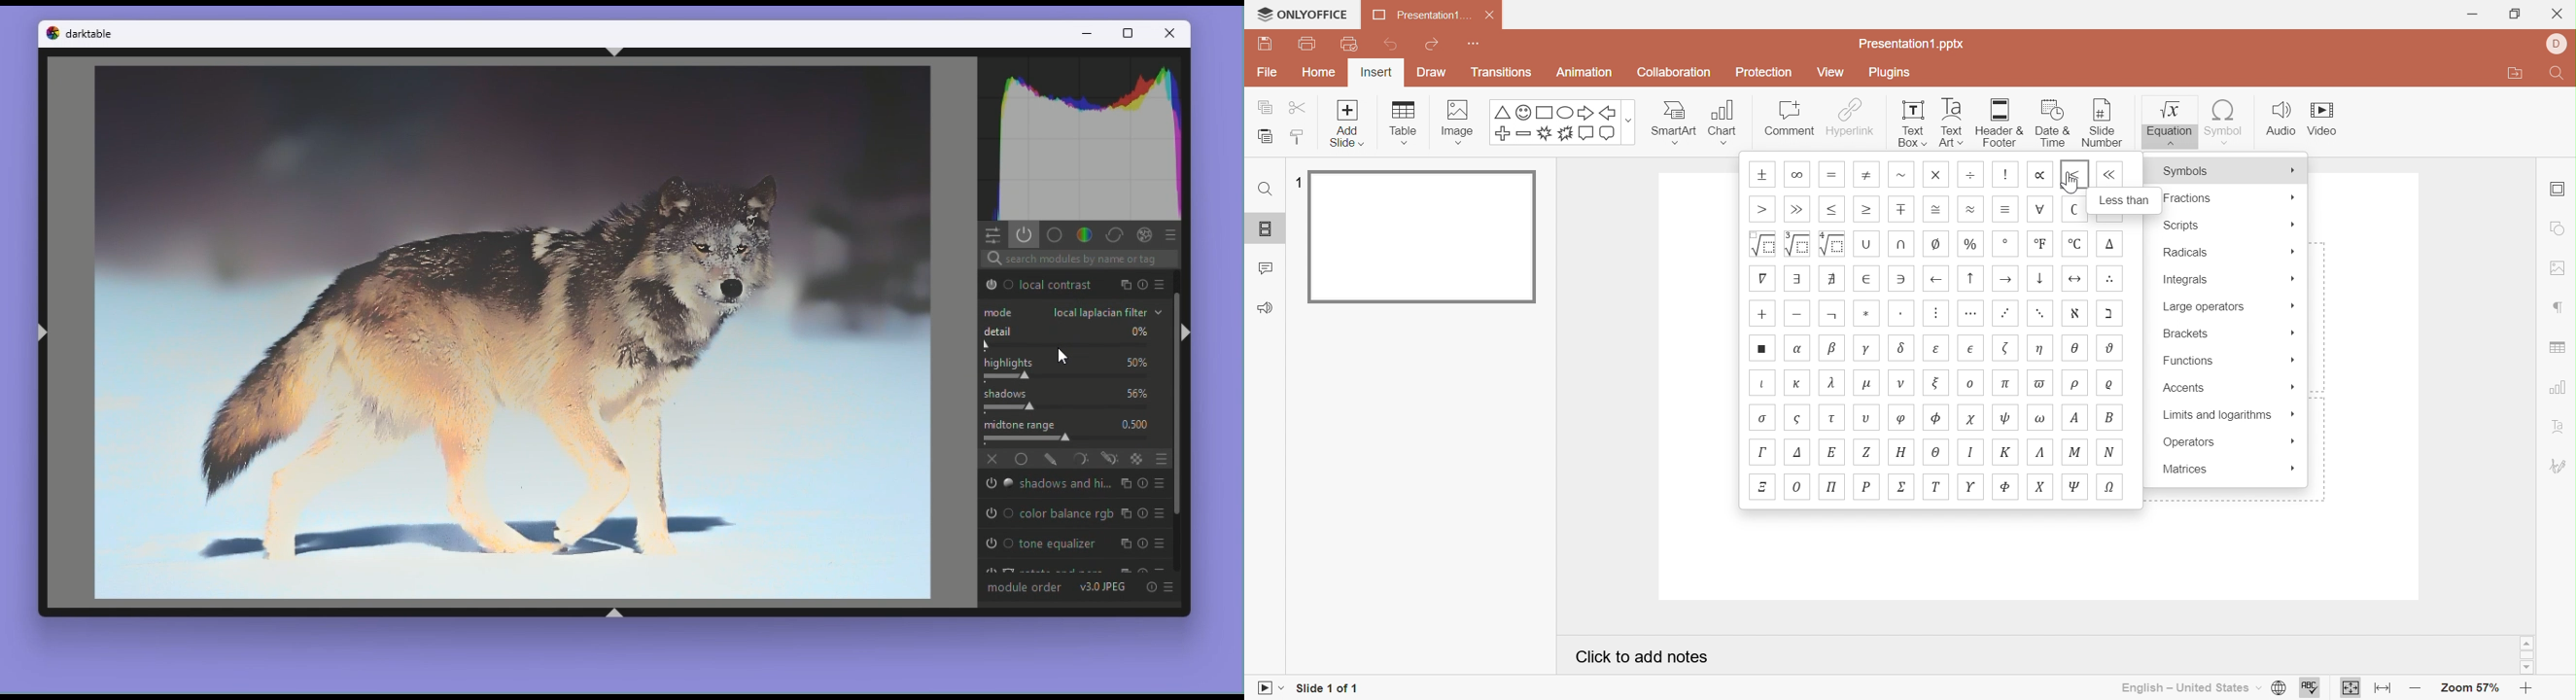 This screenshot has width=2576, height=700. I want to click on chart settings, so click(2556, 390).